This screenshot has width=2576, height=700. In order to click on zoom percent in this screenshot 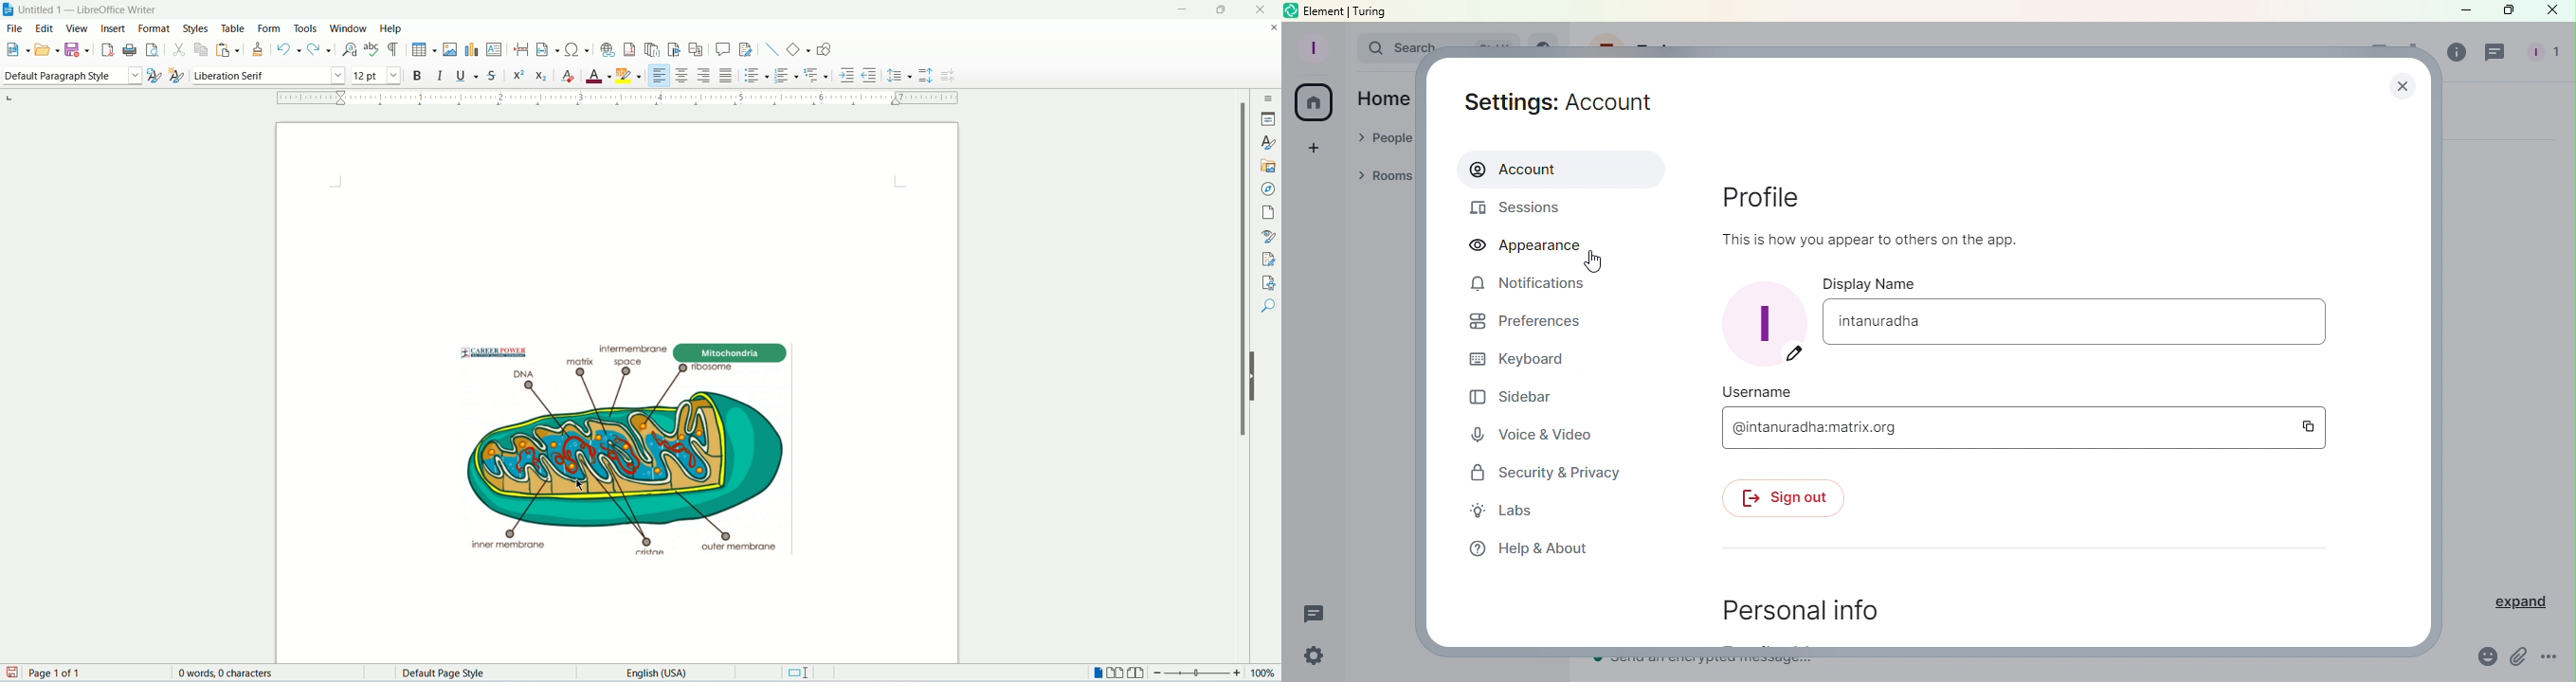, I will do `click(1263, 674)`.